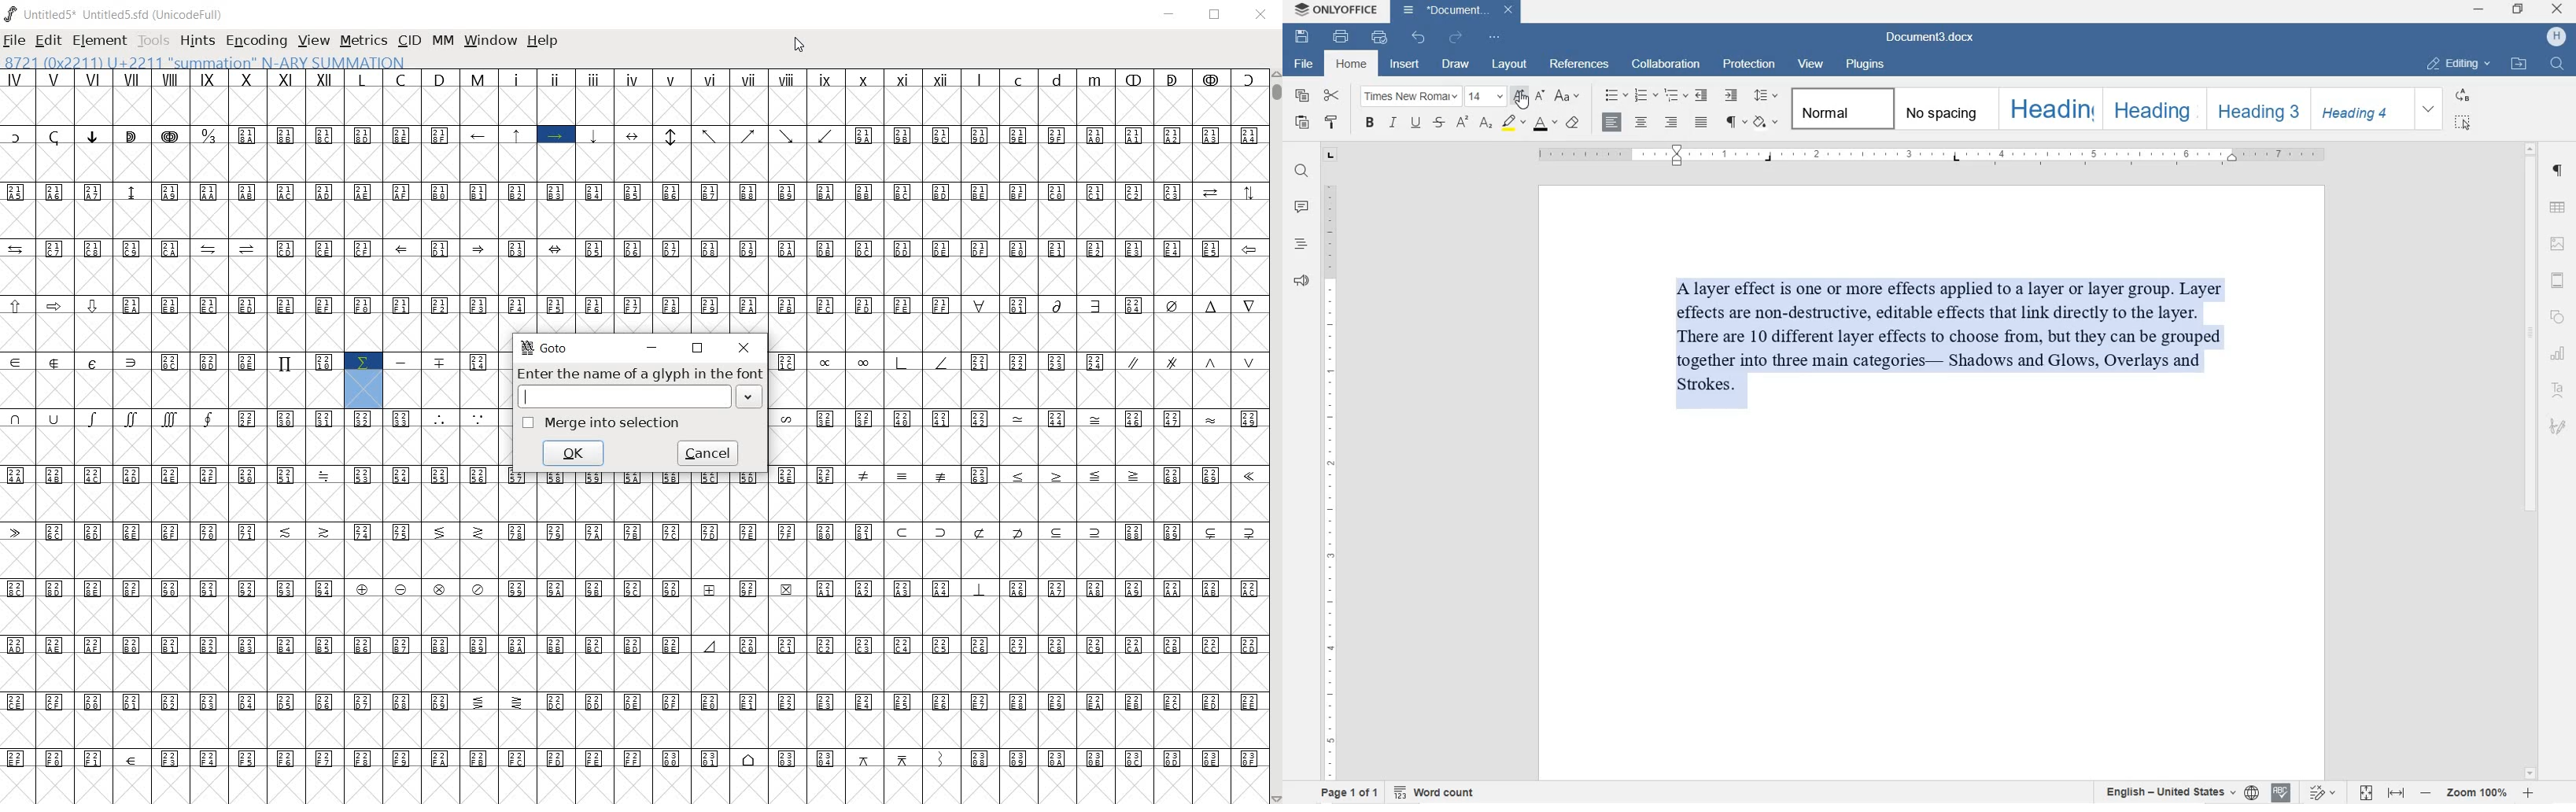 The image size is (2576, 812). Describe the element at coordinates (174, 361) in the screenshot. I see `` at that location.